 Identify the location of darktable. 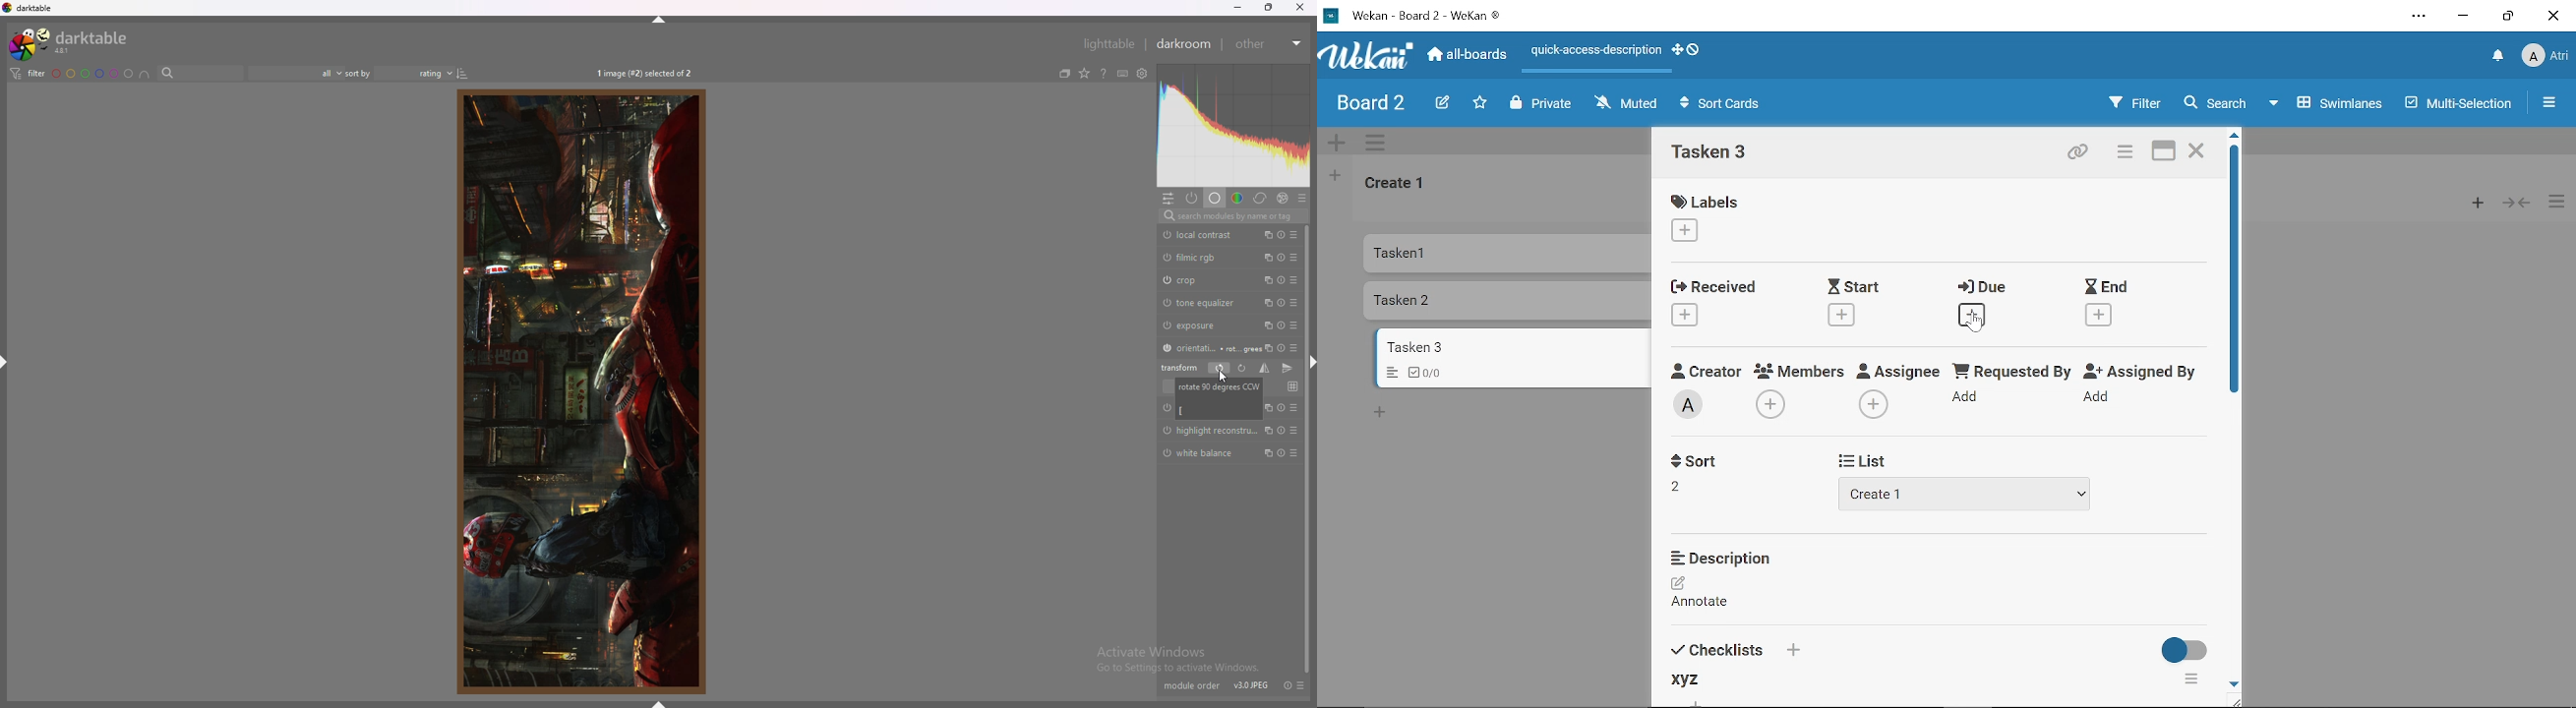
(73, 43).